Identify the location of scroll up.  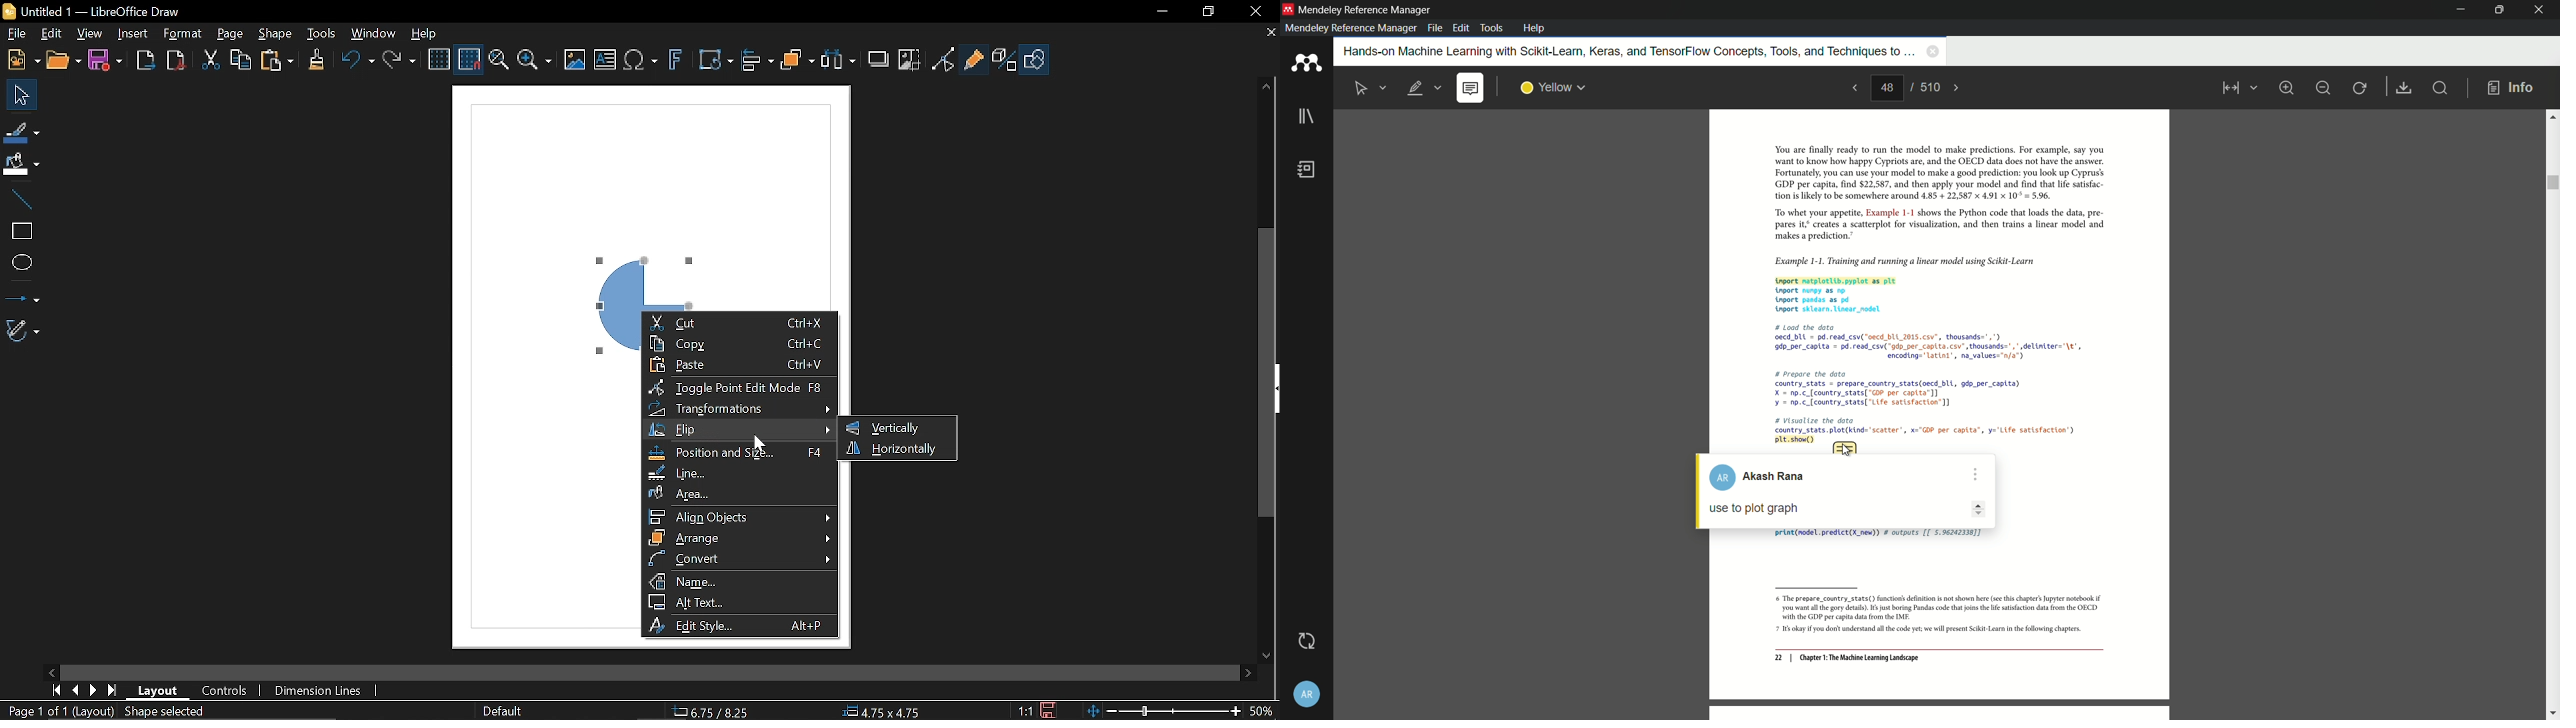
(2552, 116).